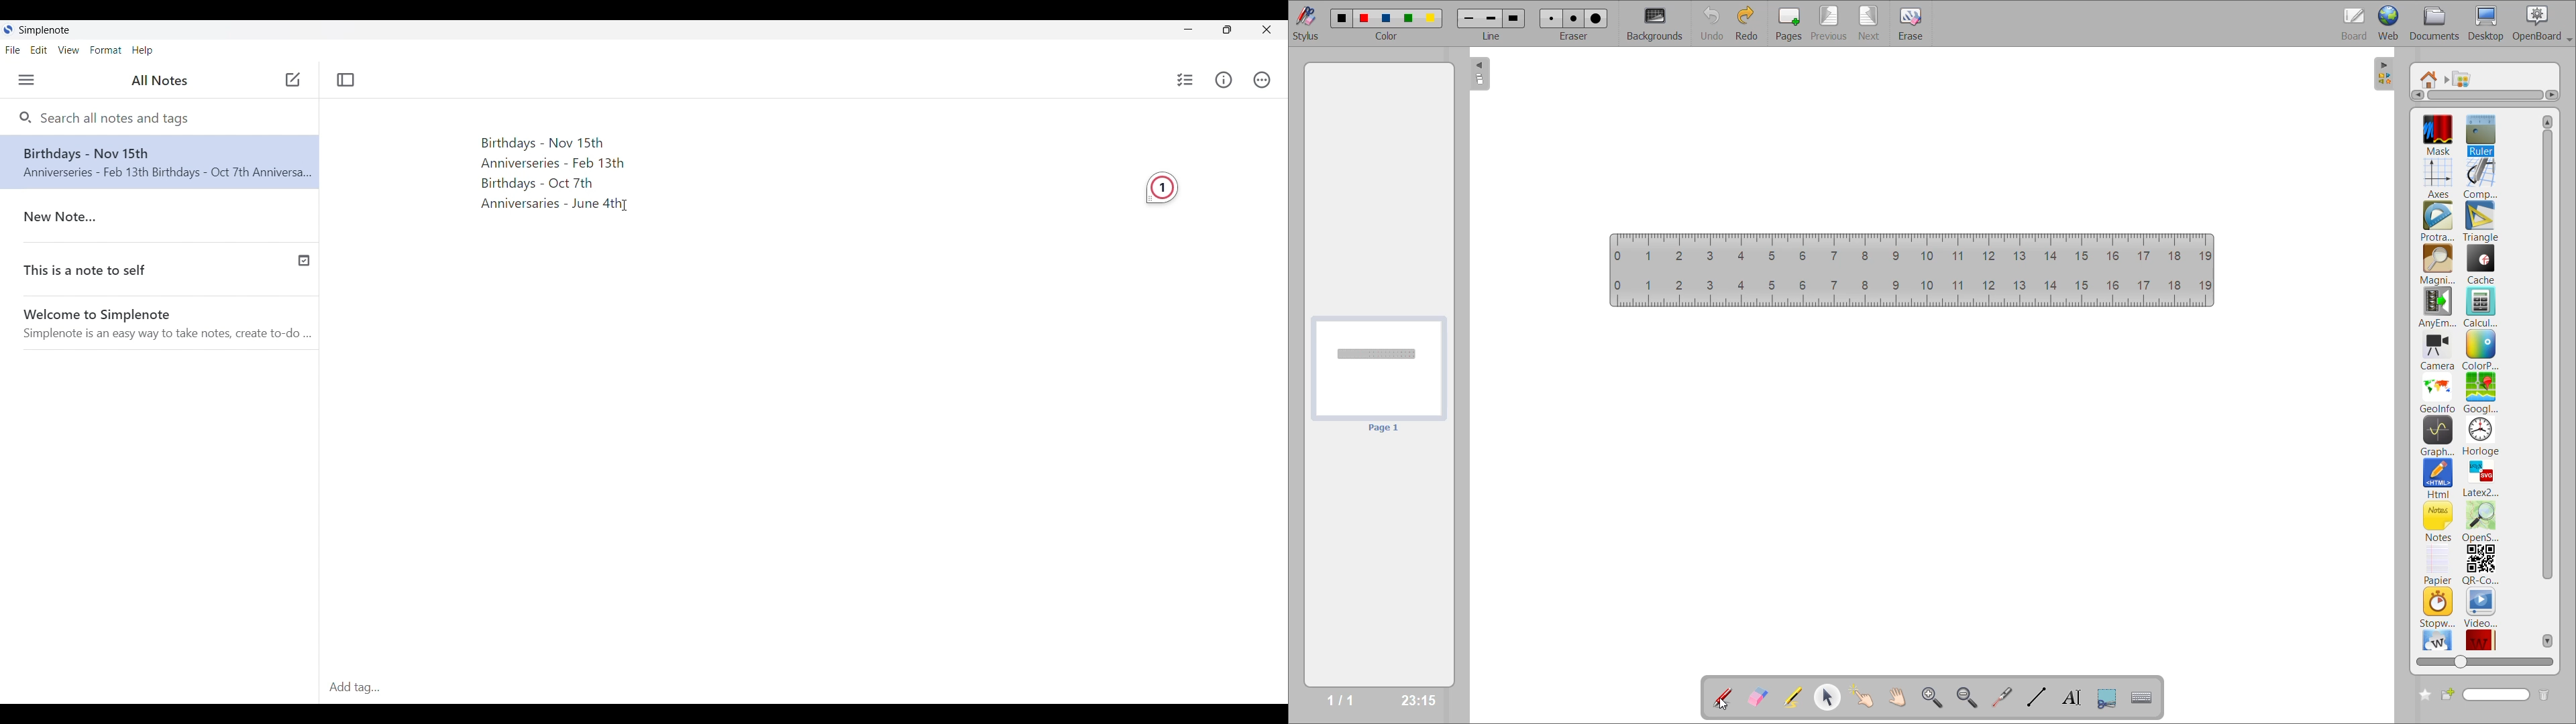  Describe the element at coordinates (1935, 697) in the screenshot. I see `zoom in` at that location.